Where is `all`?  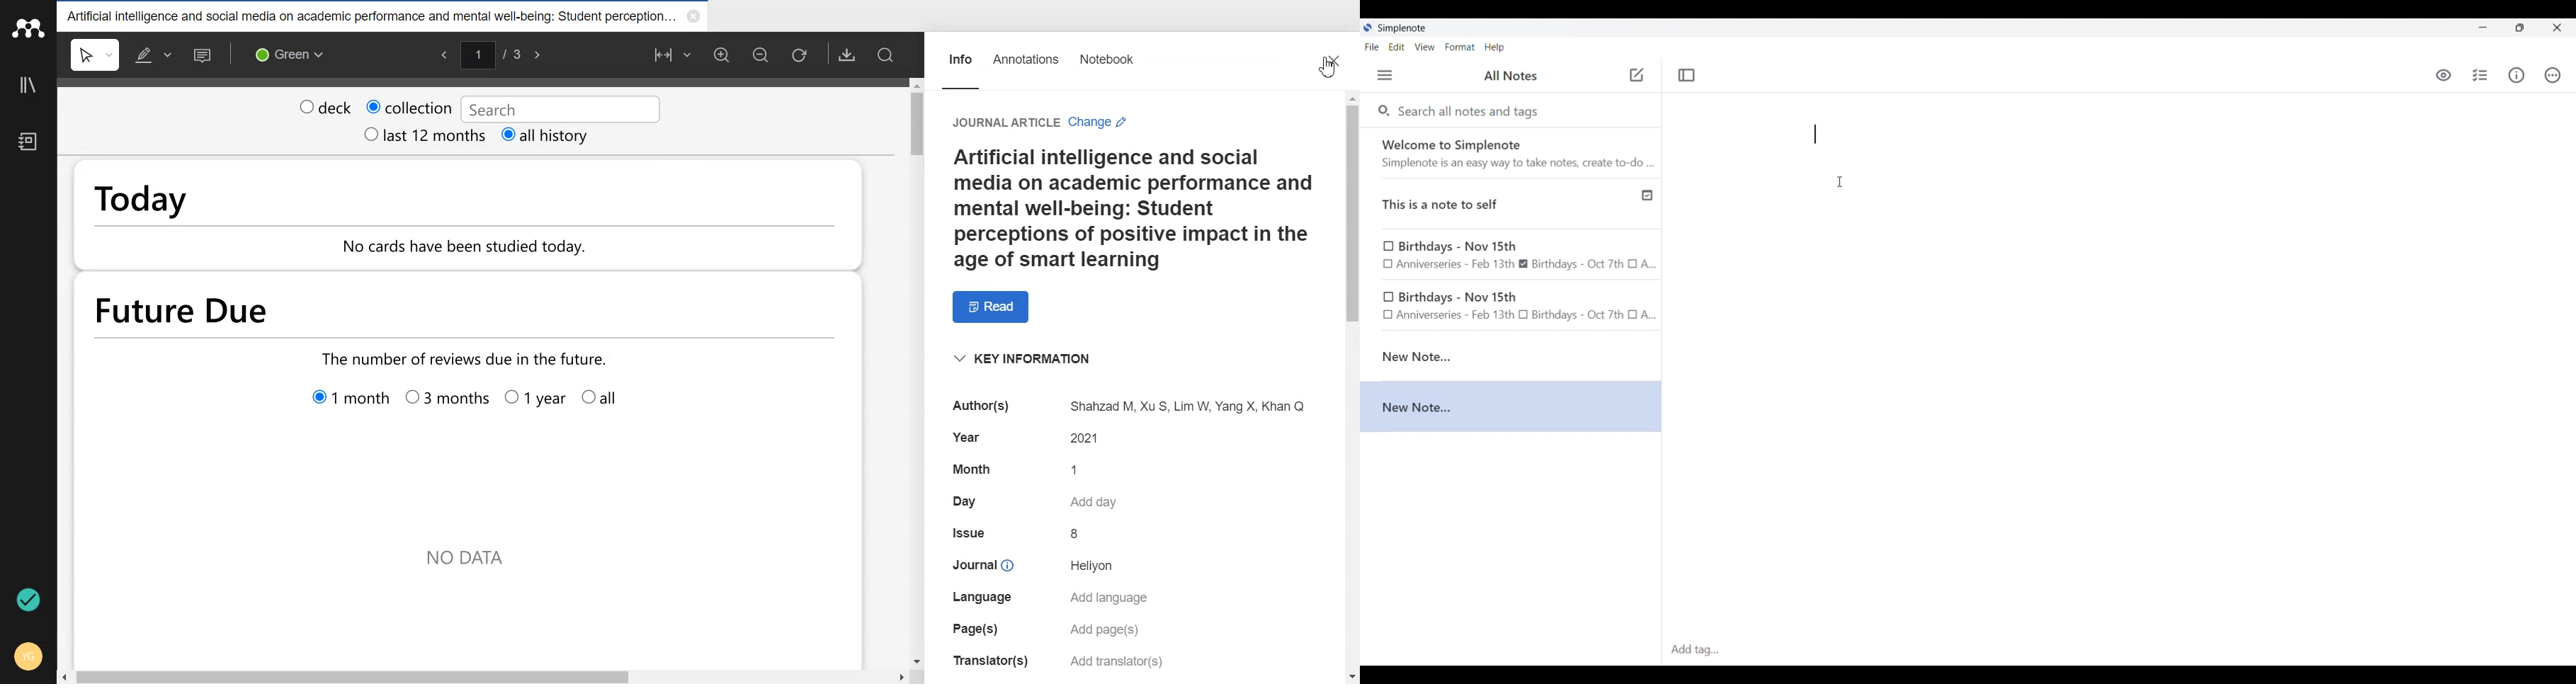 all is located at coordinates (603, 399).